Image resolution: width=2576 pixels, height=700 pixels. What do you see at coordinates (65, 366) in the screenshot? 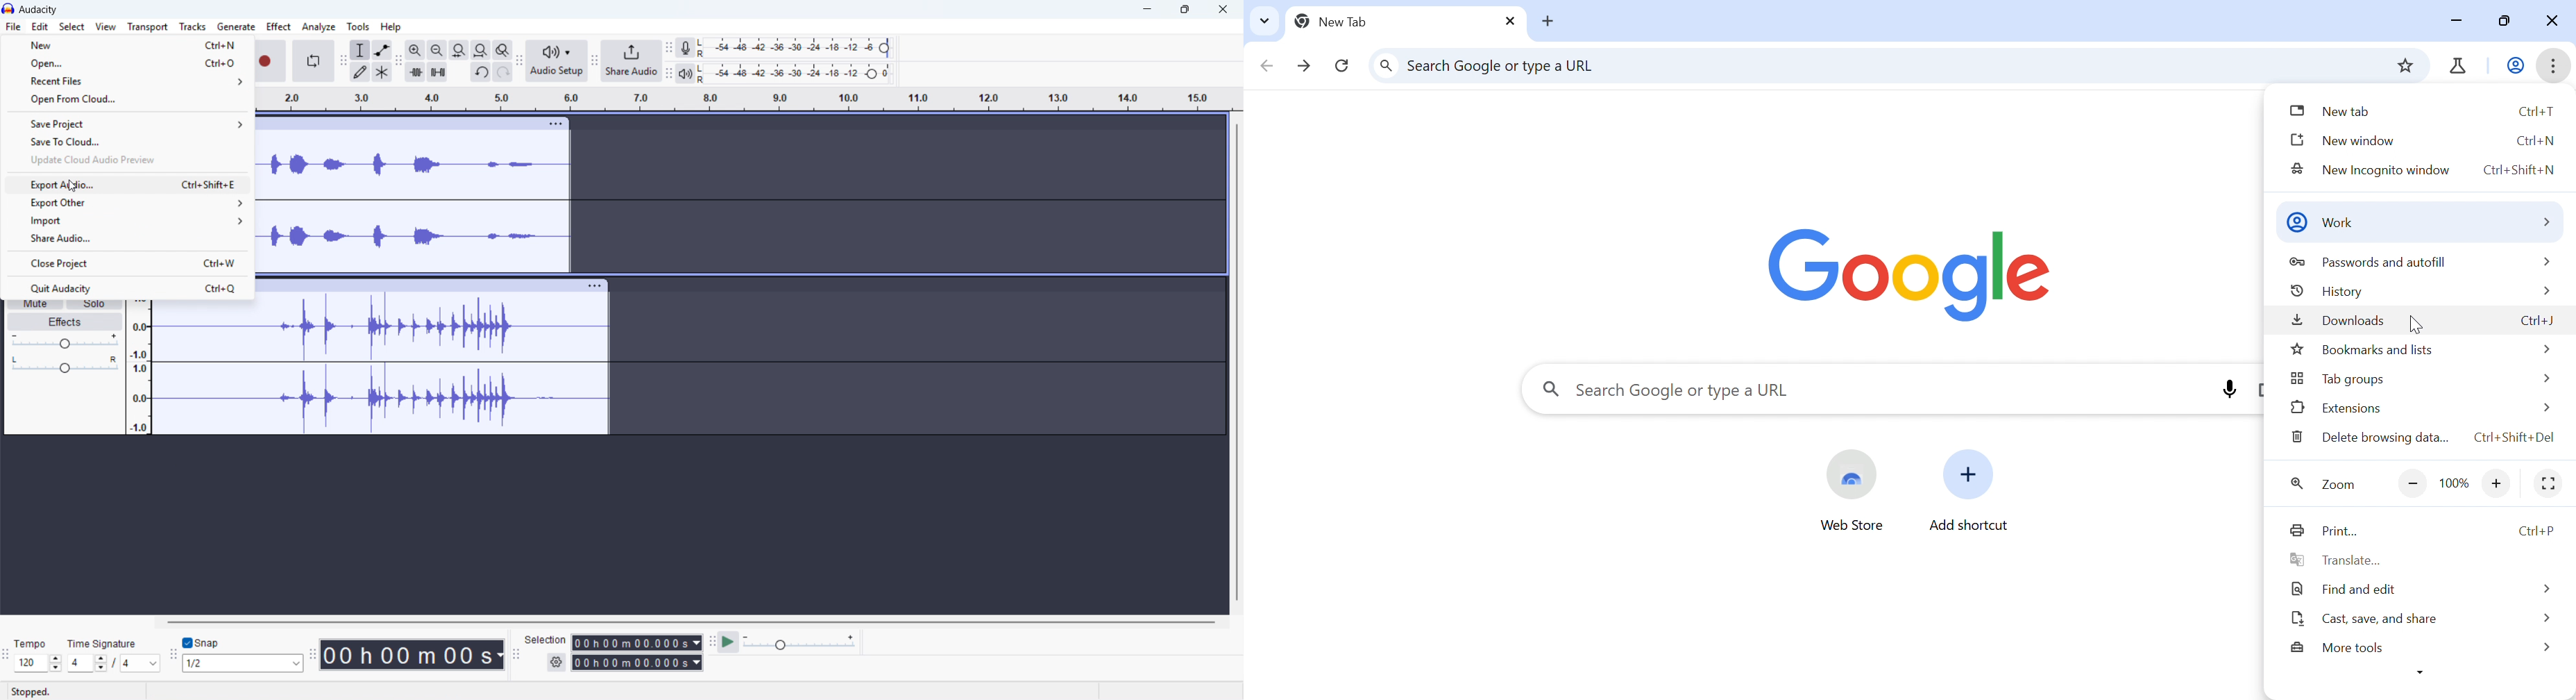
I see `Pan: centre` at bounding box center [65, 366].